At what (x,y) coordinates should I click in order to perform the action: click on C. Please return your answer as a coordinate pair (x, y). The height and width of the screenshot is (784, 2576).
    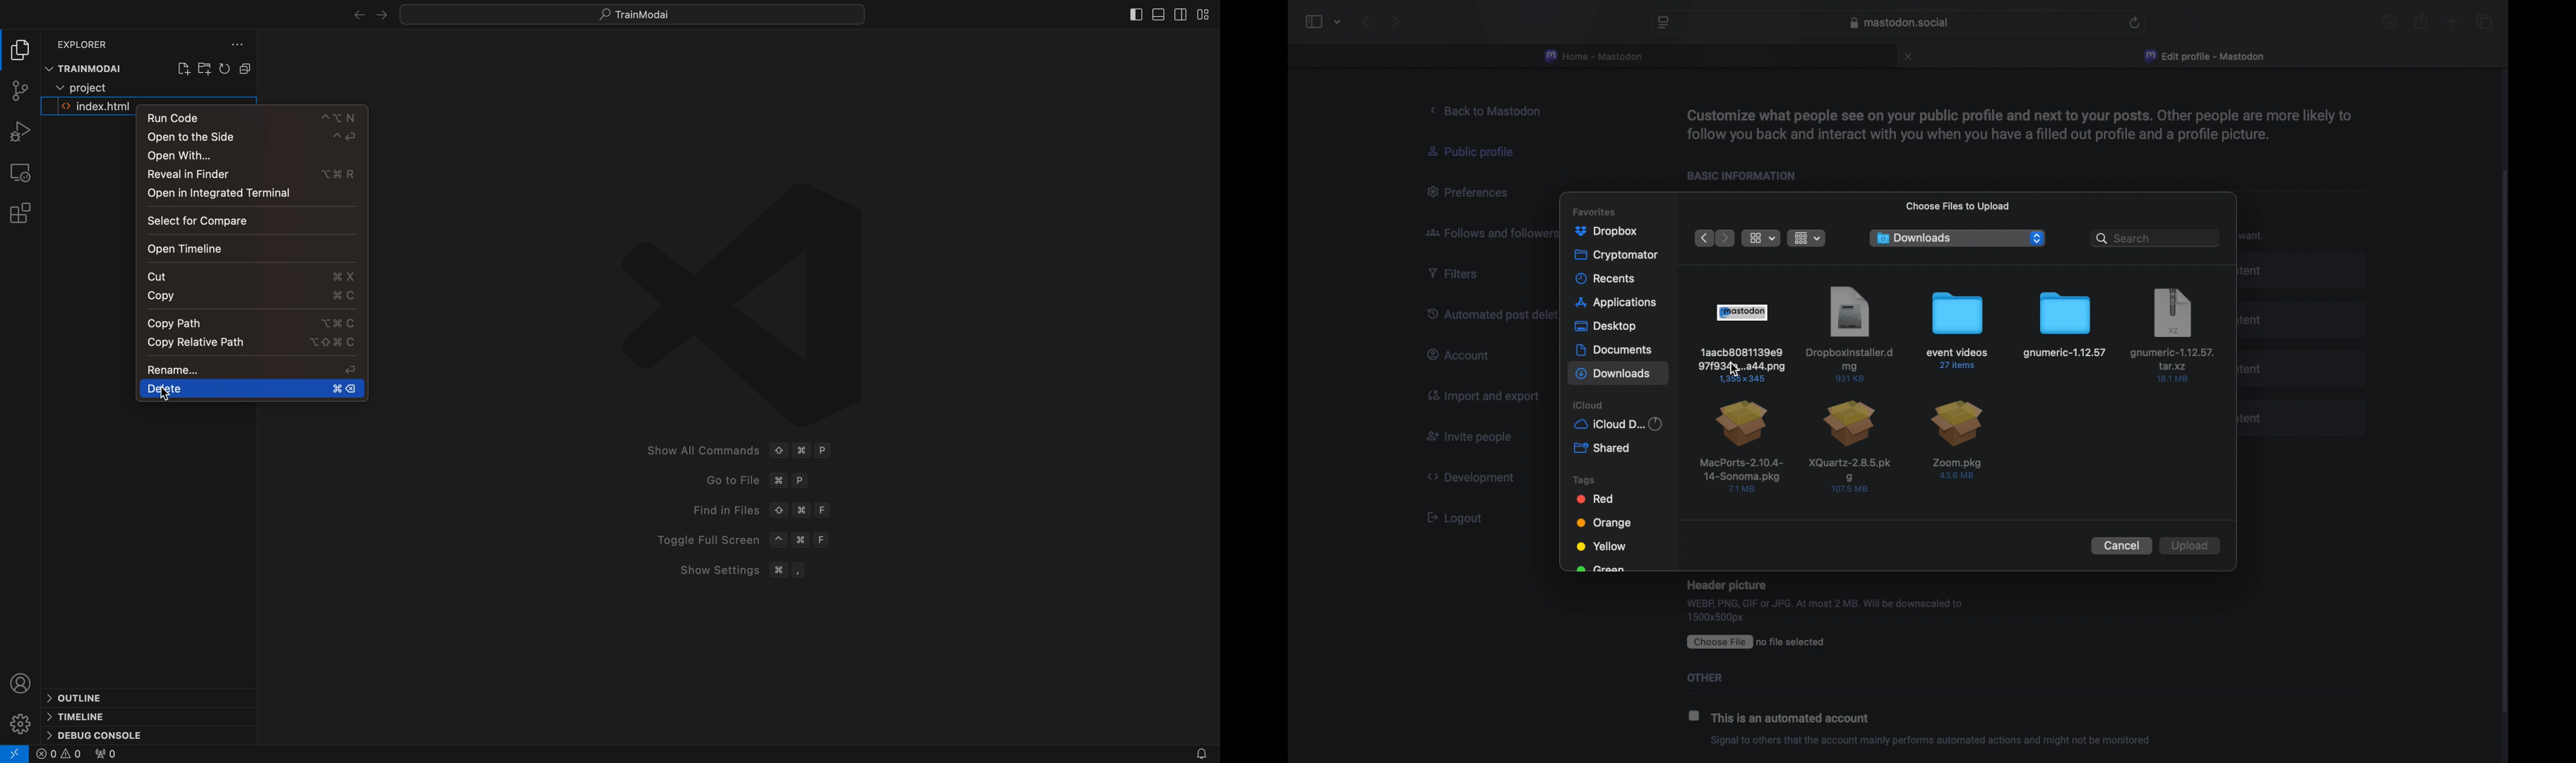
    Looking at the image, I should click on (338, 324).